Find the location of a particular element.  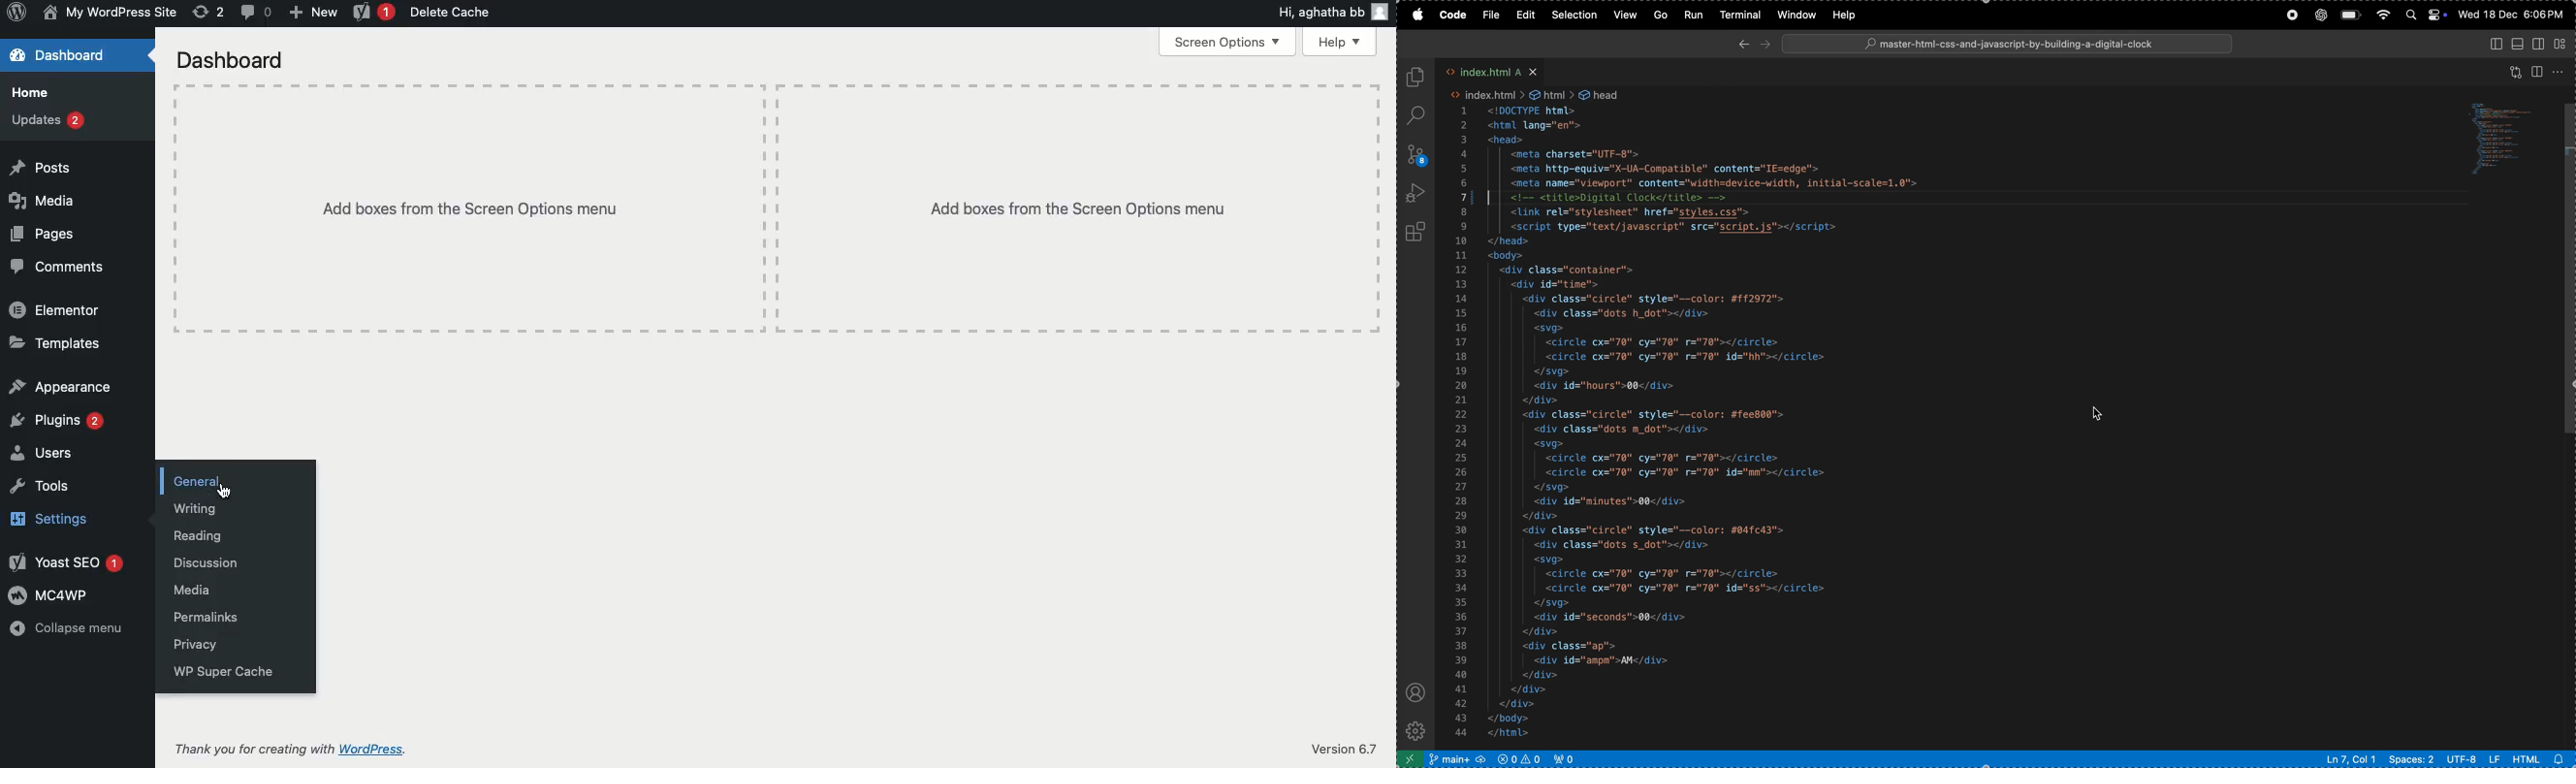

options is located at coordinates (2560, 72).